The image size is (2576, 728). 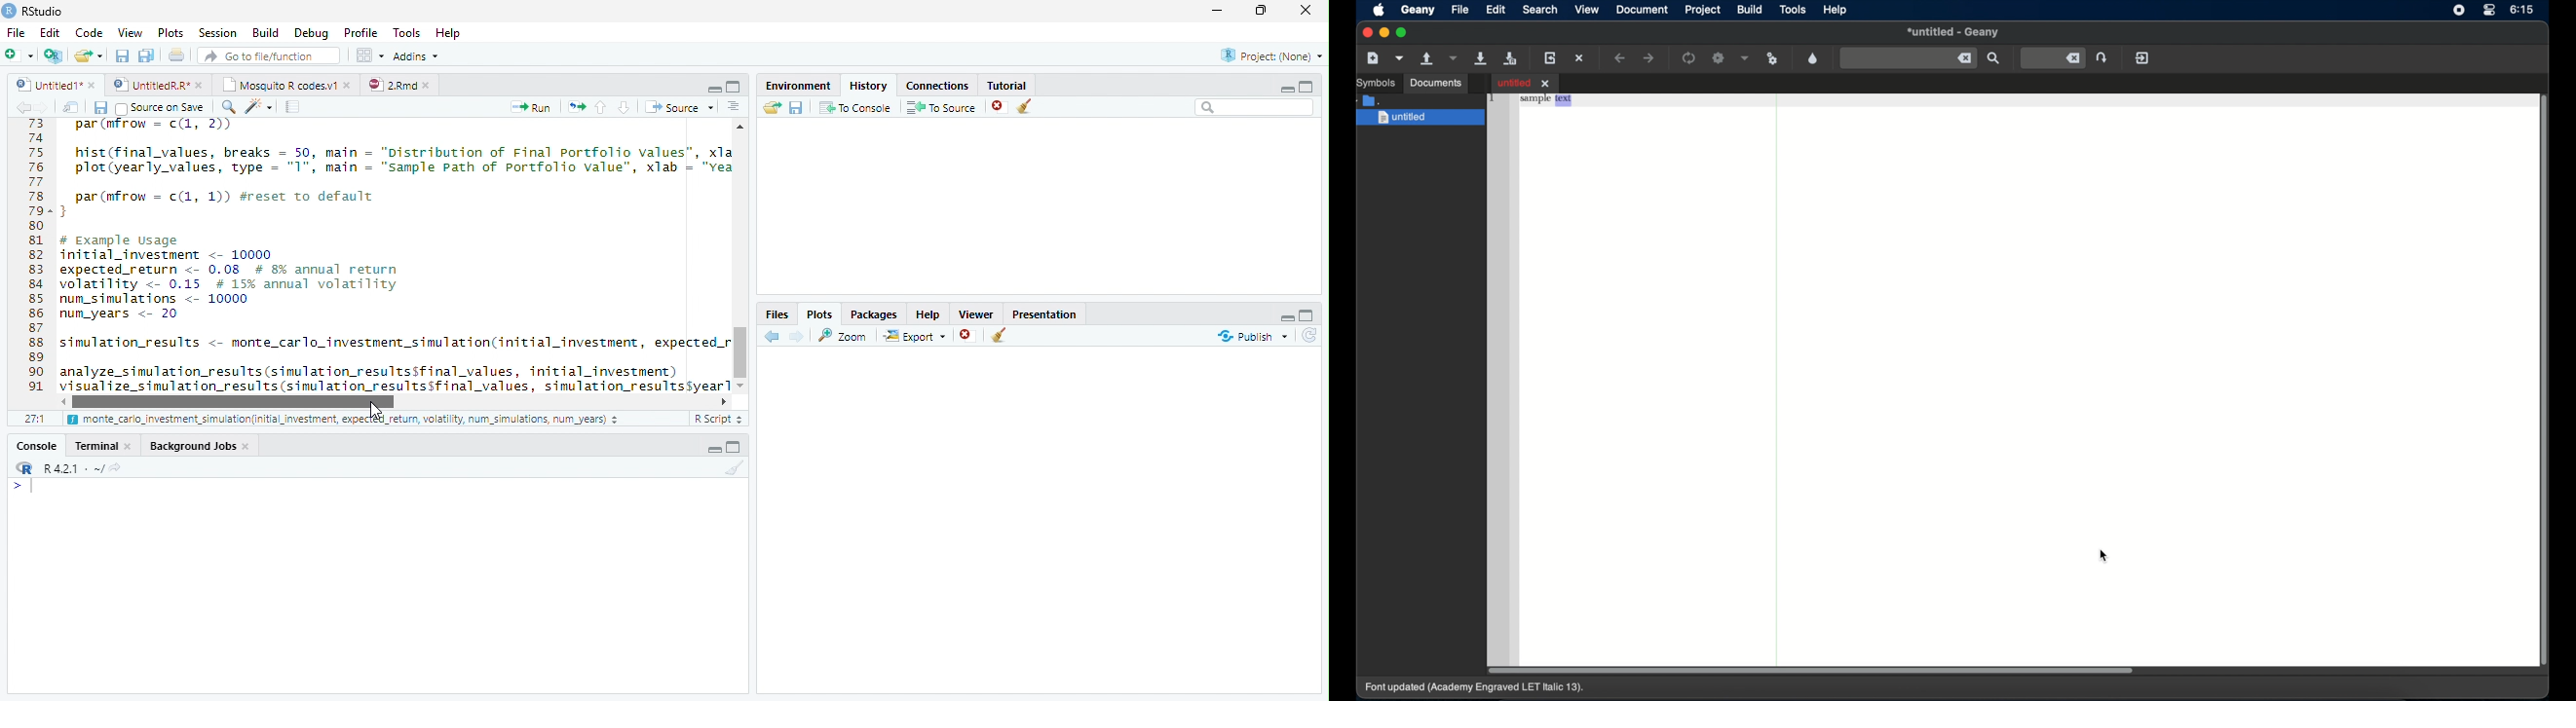 What do you see at coordinates (121, 55) in the screenshot?
I see `Save current file` at bounding box center [121, 55].